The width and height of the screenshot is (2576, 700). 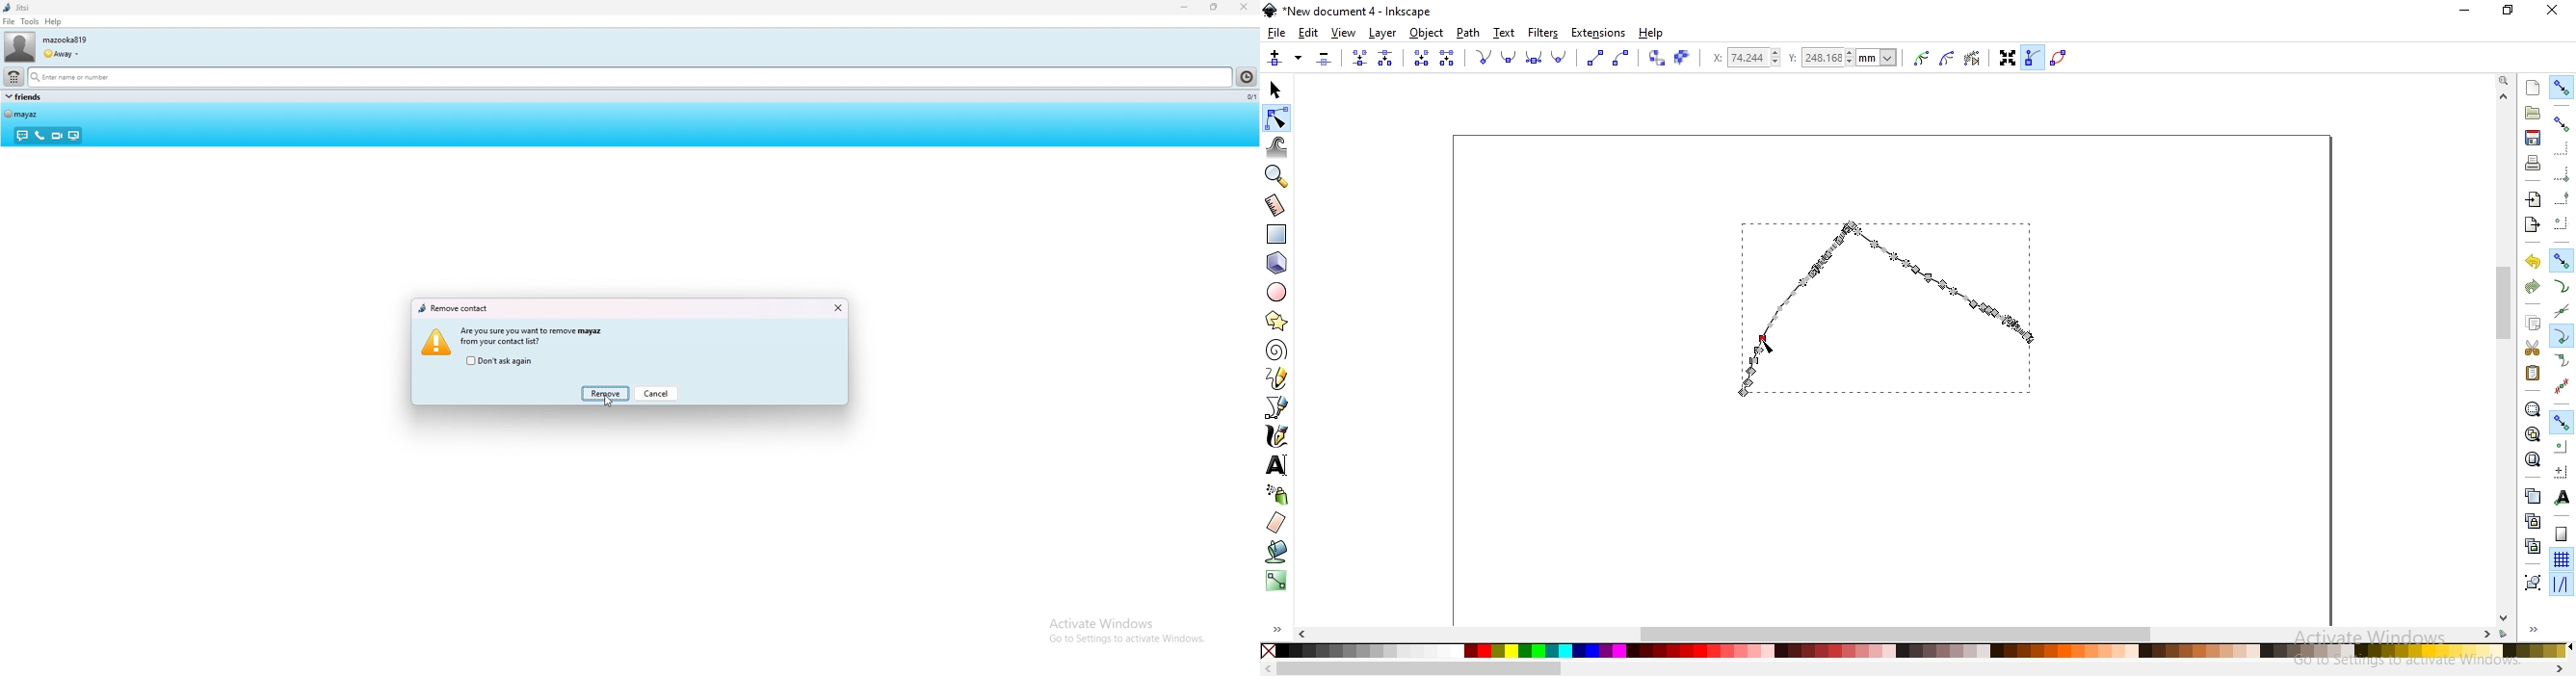 What do you see at coordinates (1847, 60) in the screenshot?
I see `Y coordinate of selected node` at bounding box center [1847, 60].